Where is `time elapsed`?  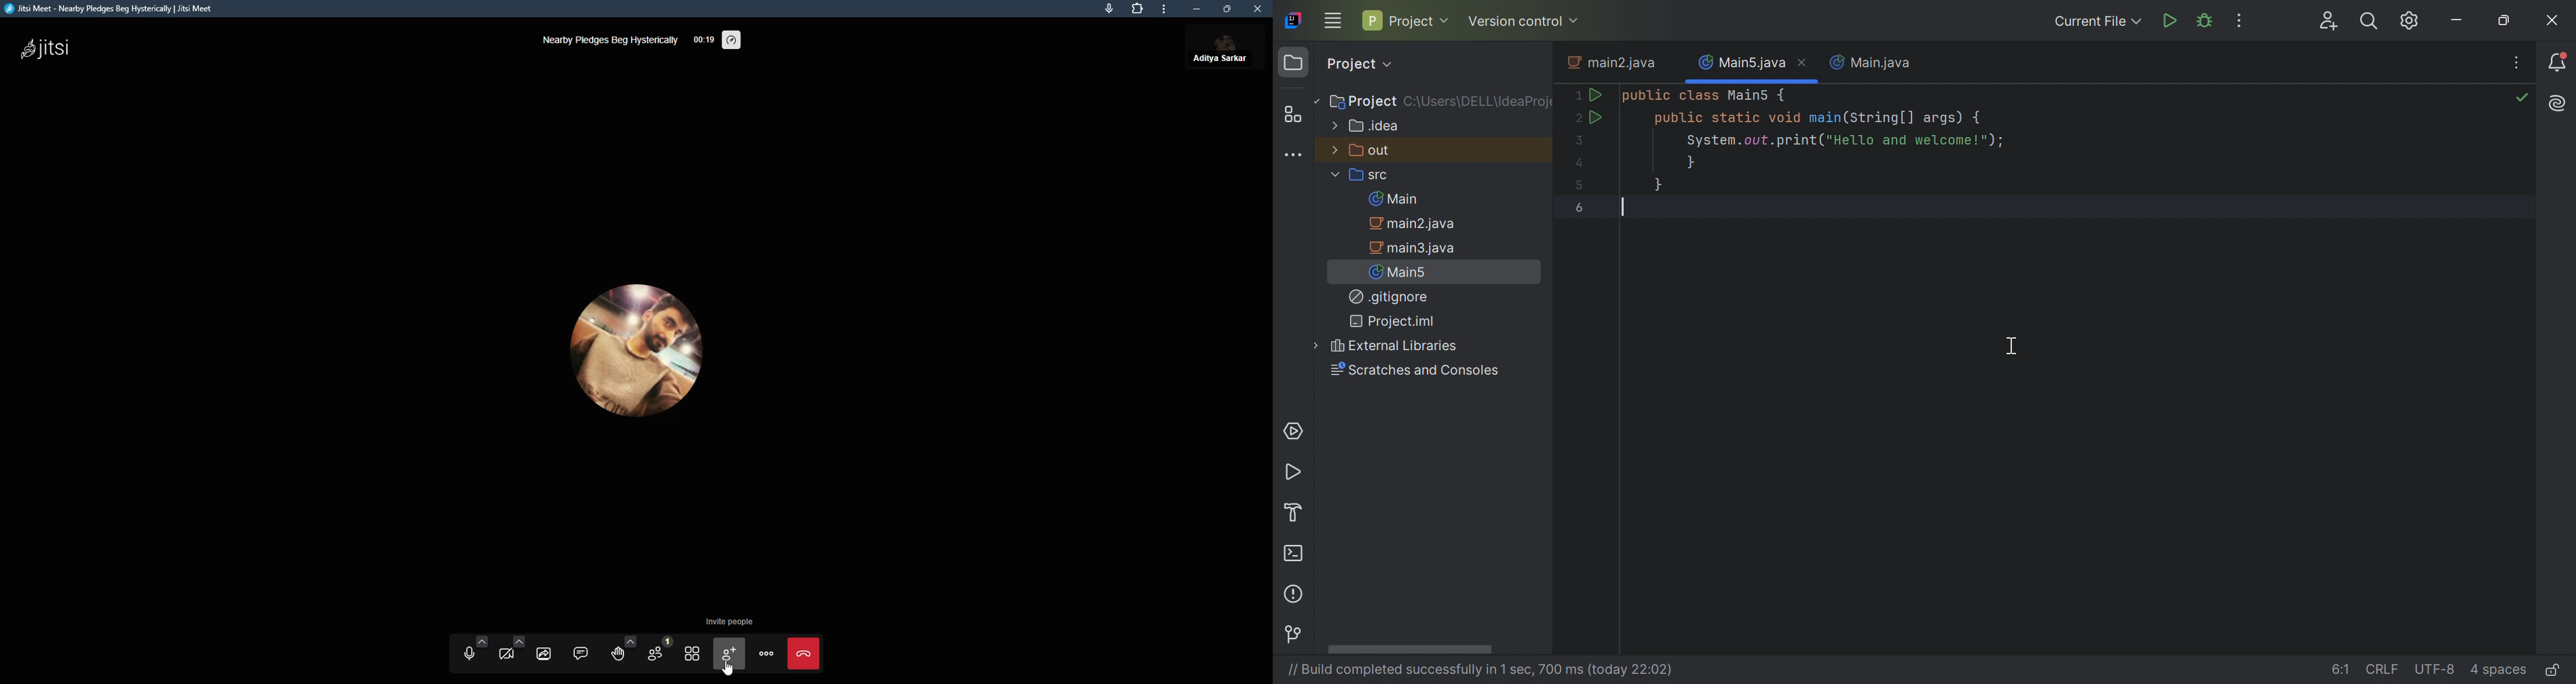 time elapsed is located at coordinates (703, 40).